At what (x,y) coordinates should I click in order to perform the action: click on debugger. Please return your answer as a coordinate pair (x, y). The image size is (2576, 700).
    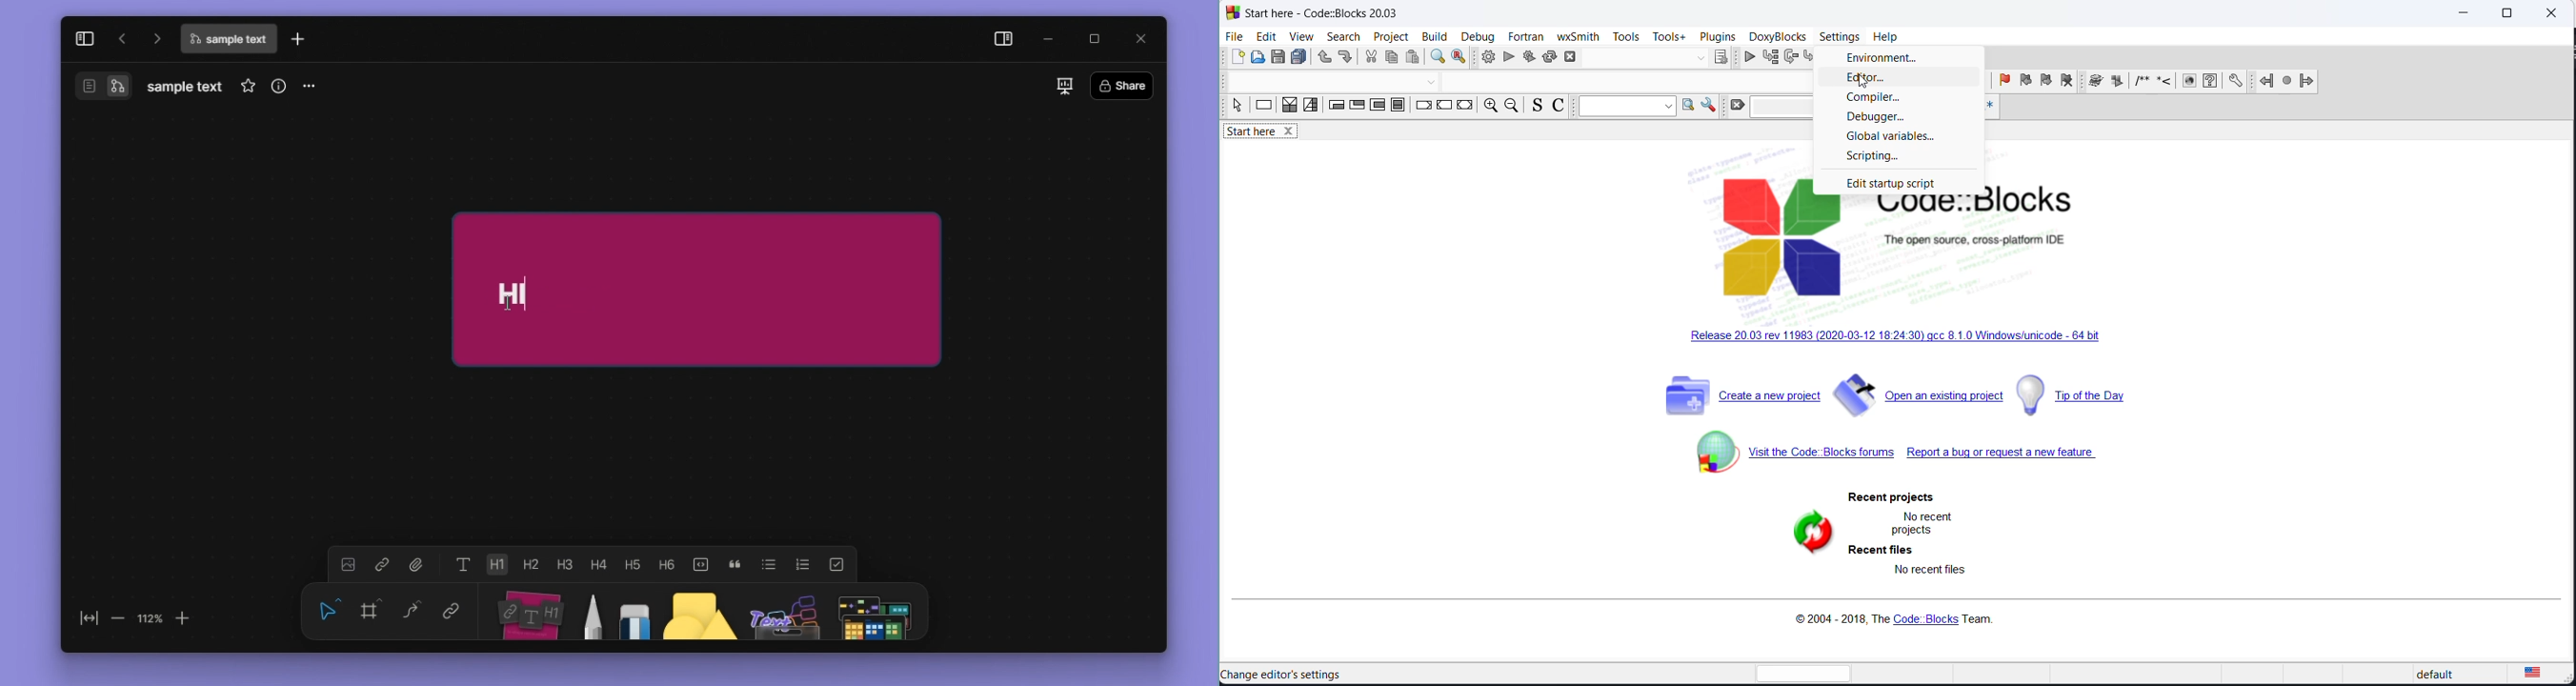
    Looking at the image, I should click on (1903, 117).